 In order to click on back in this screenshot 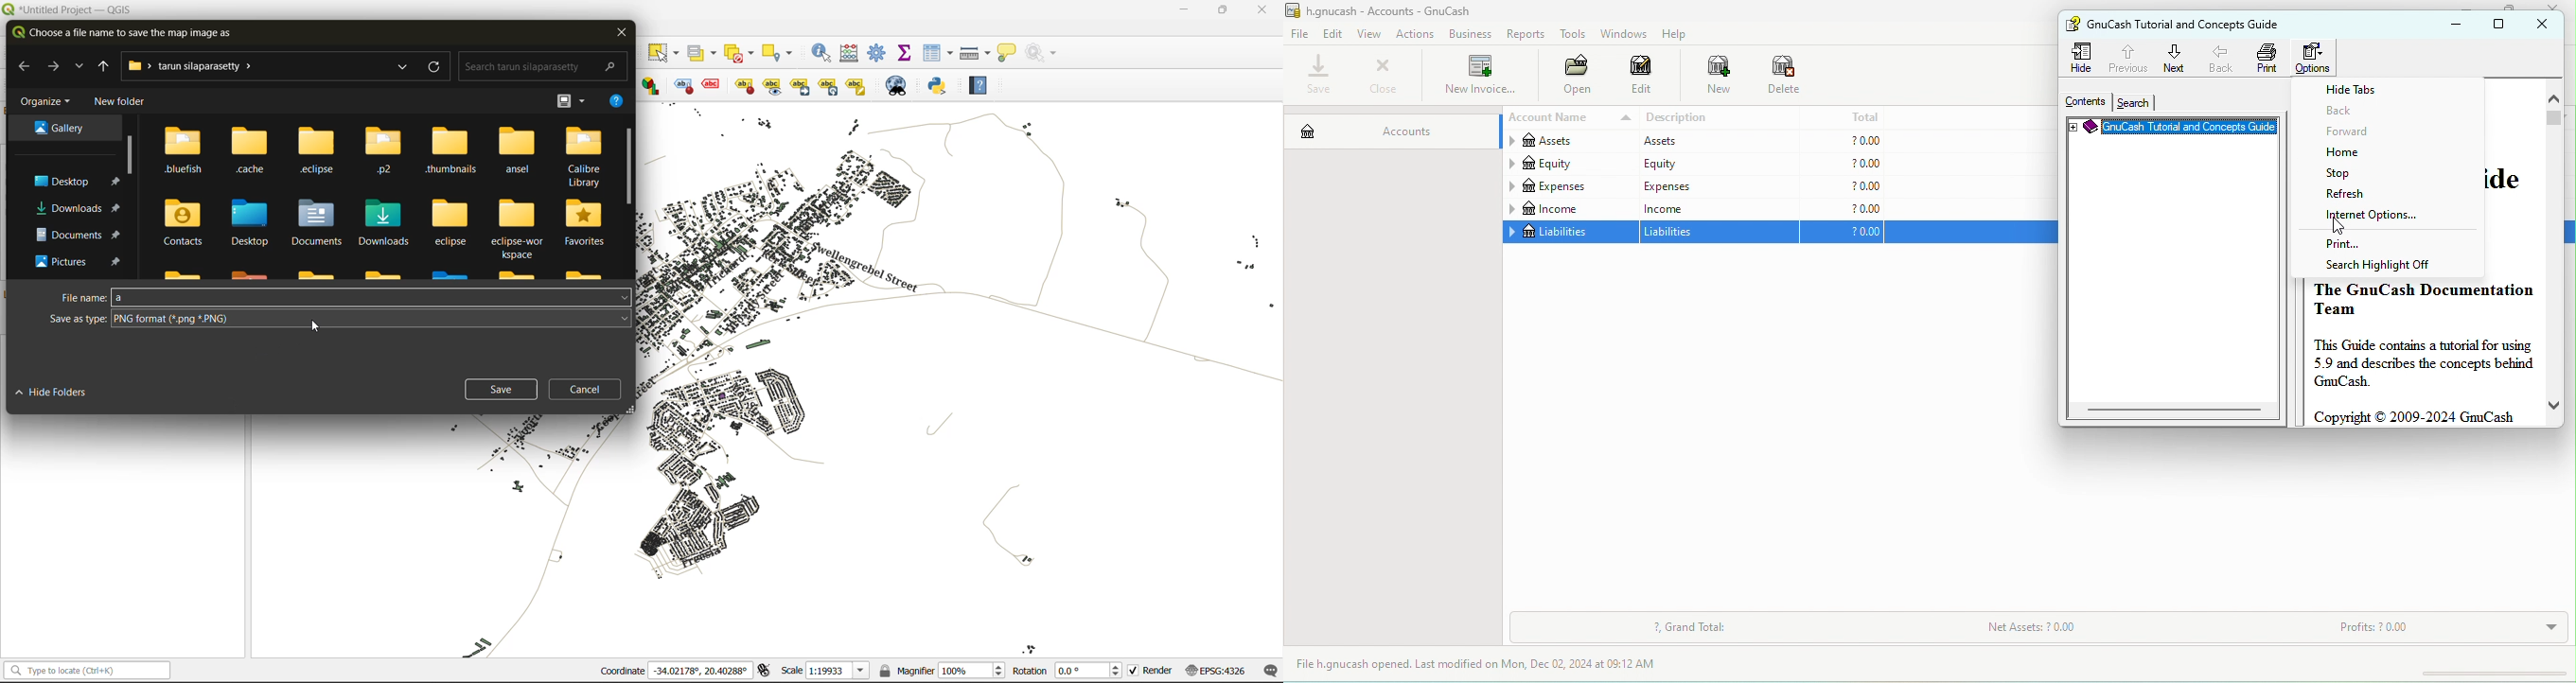, I will do `click(2356, 112)`.